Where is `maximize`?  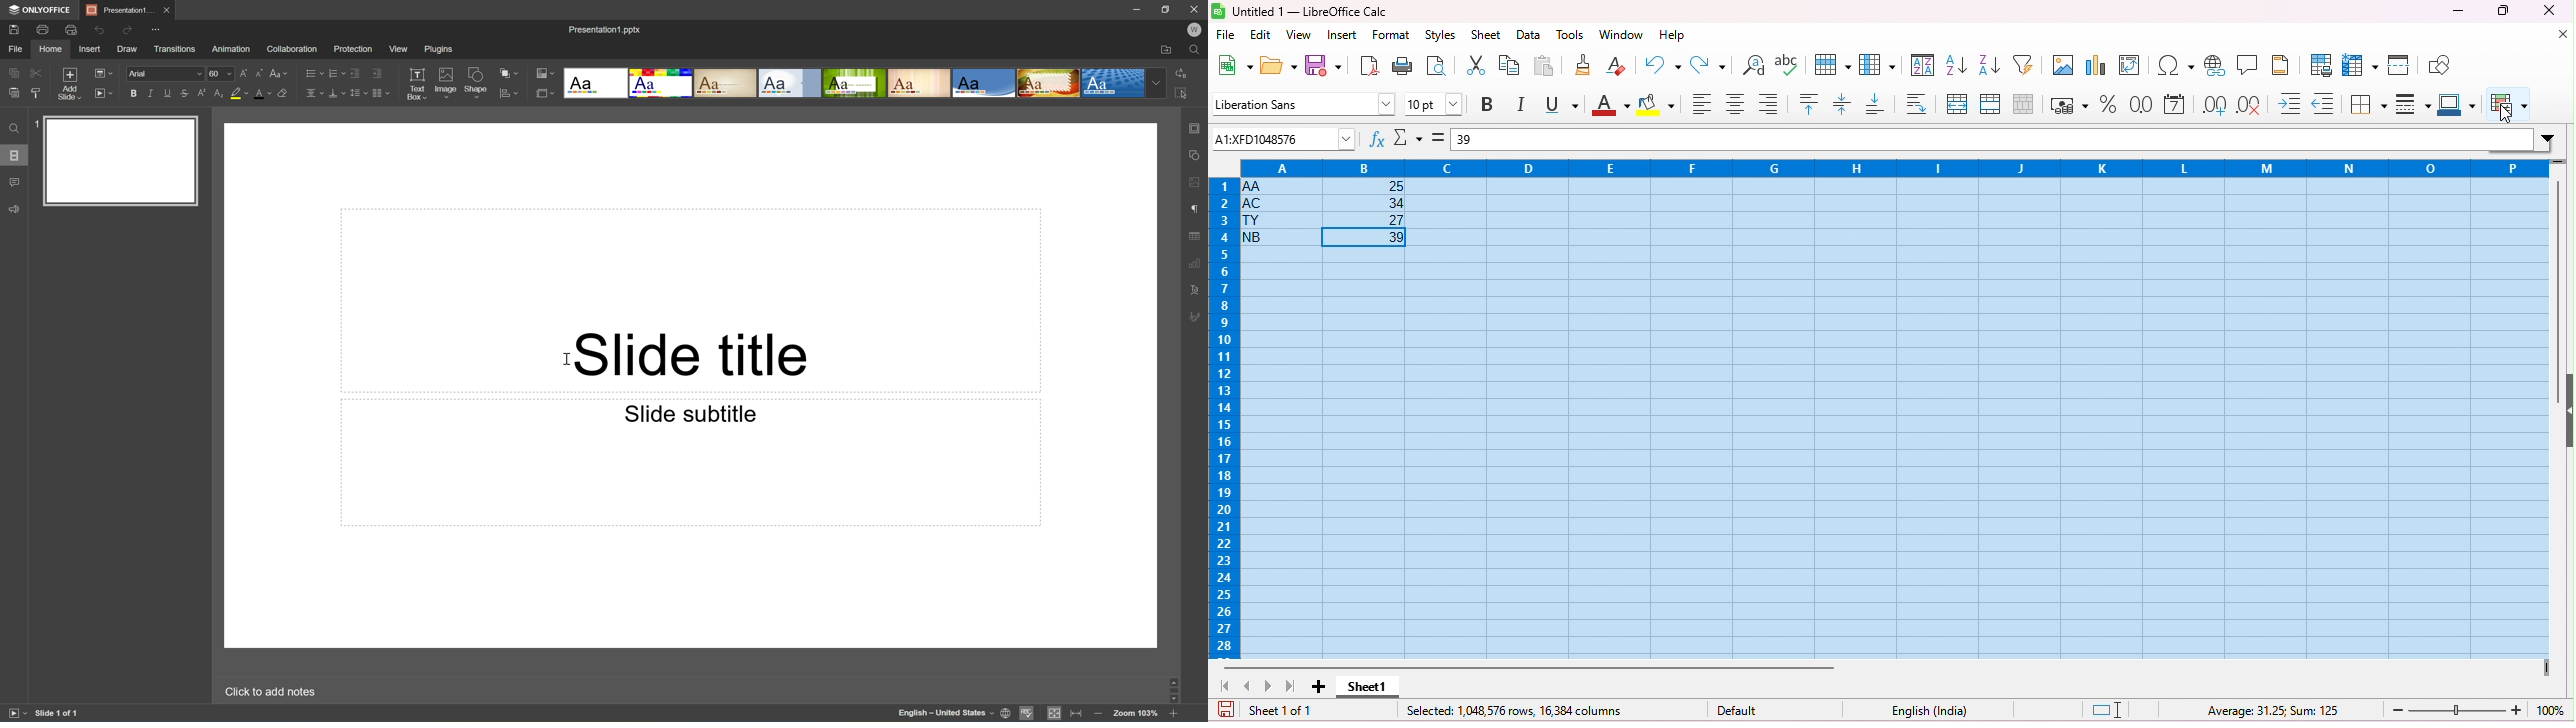 maximize is located at coordinates (2501, 10).